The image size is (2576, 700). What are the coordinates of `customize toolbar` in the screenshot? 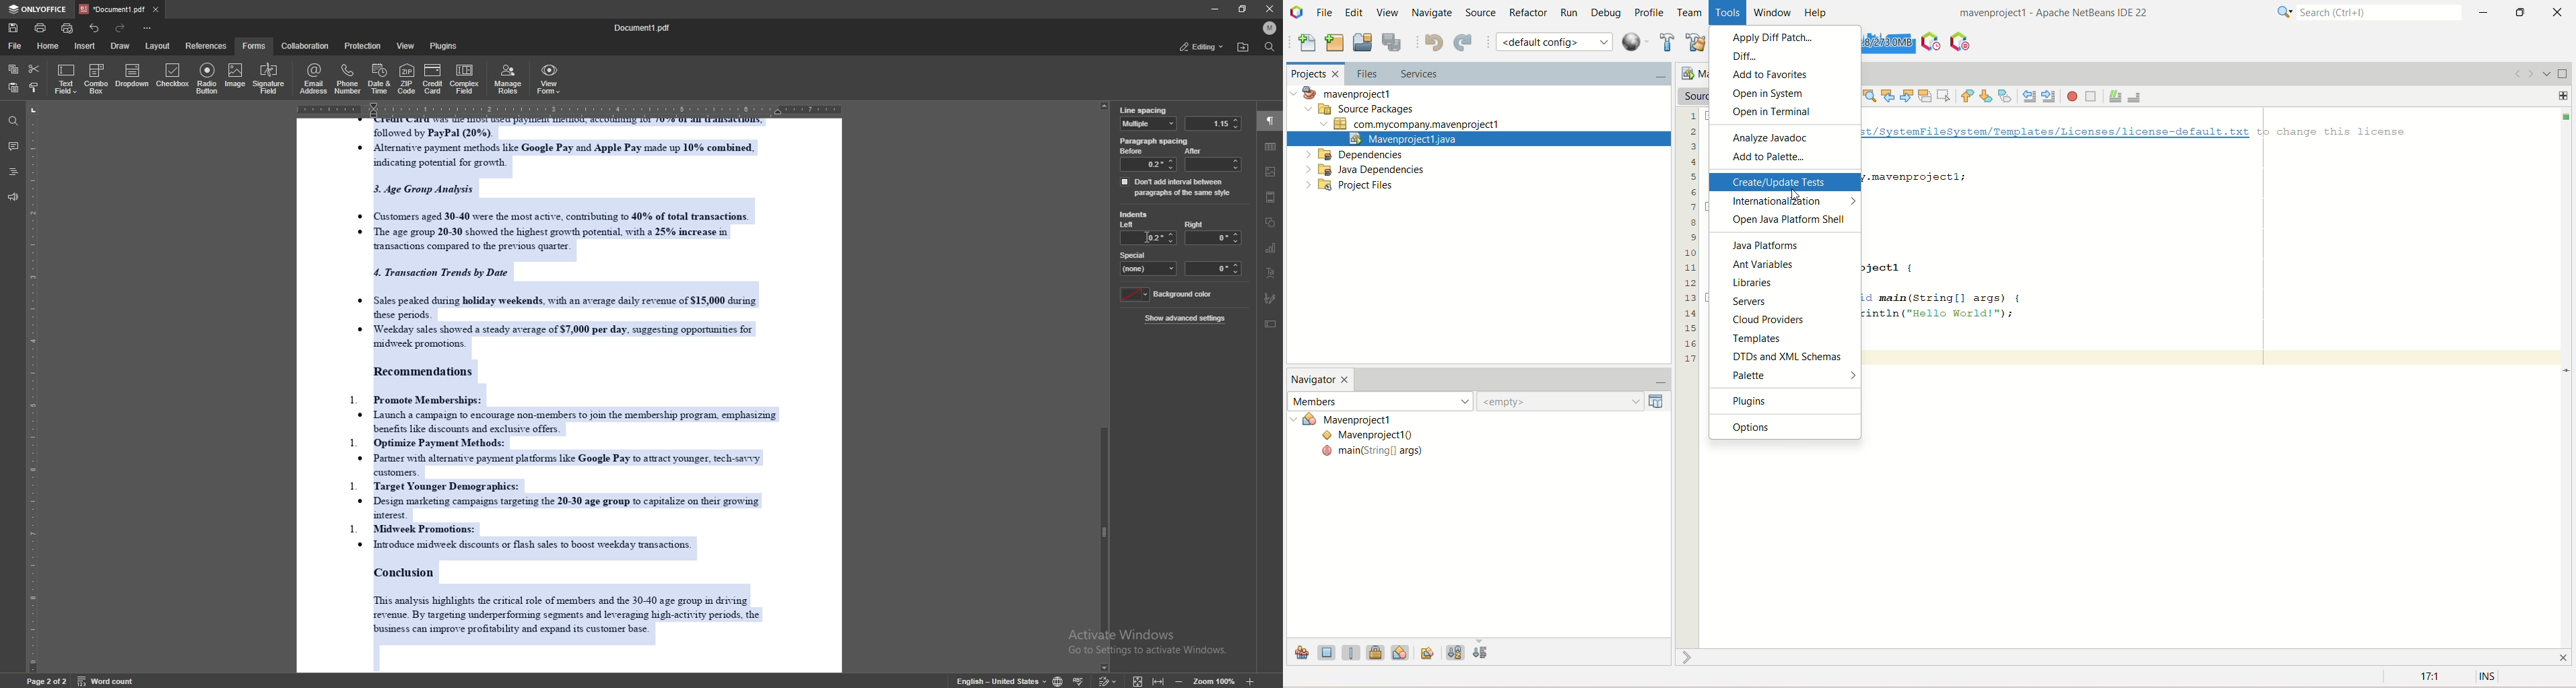 It's located at (146, 27).